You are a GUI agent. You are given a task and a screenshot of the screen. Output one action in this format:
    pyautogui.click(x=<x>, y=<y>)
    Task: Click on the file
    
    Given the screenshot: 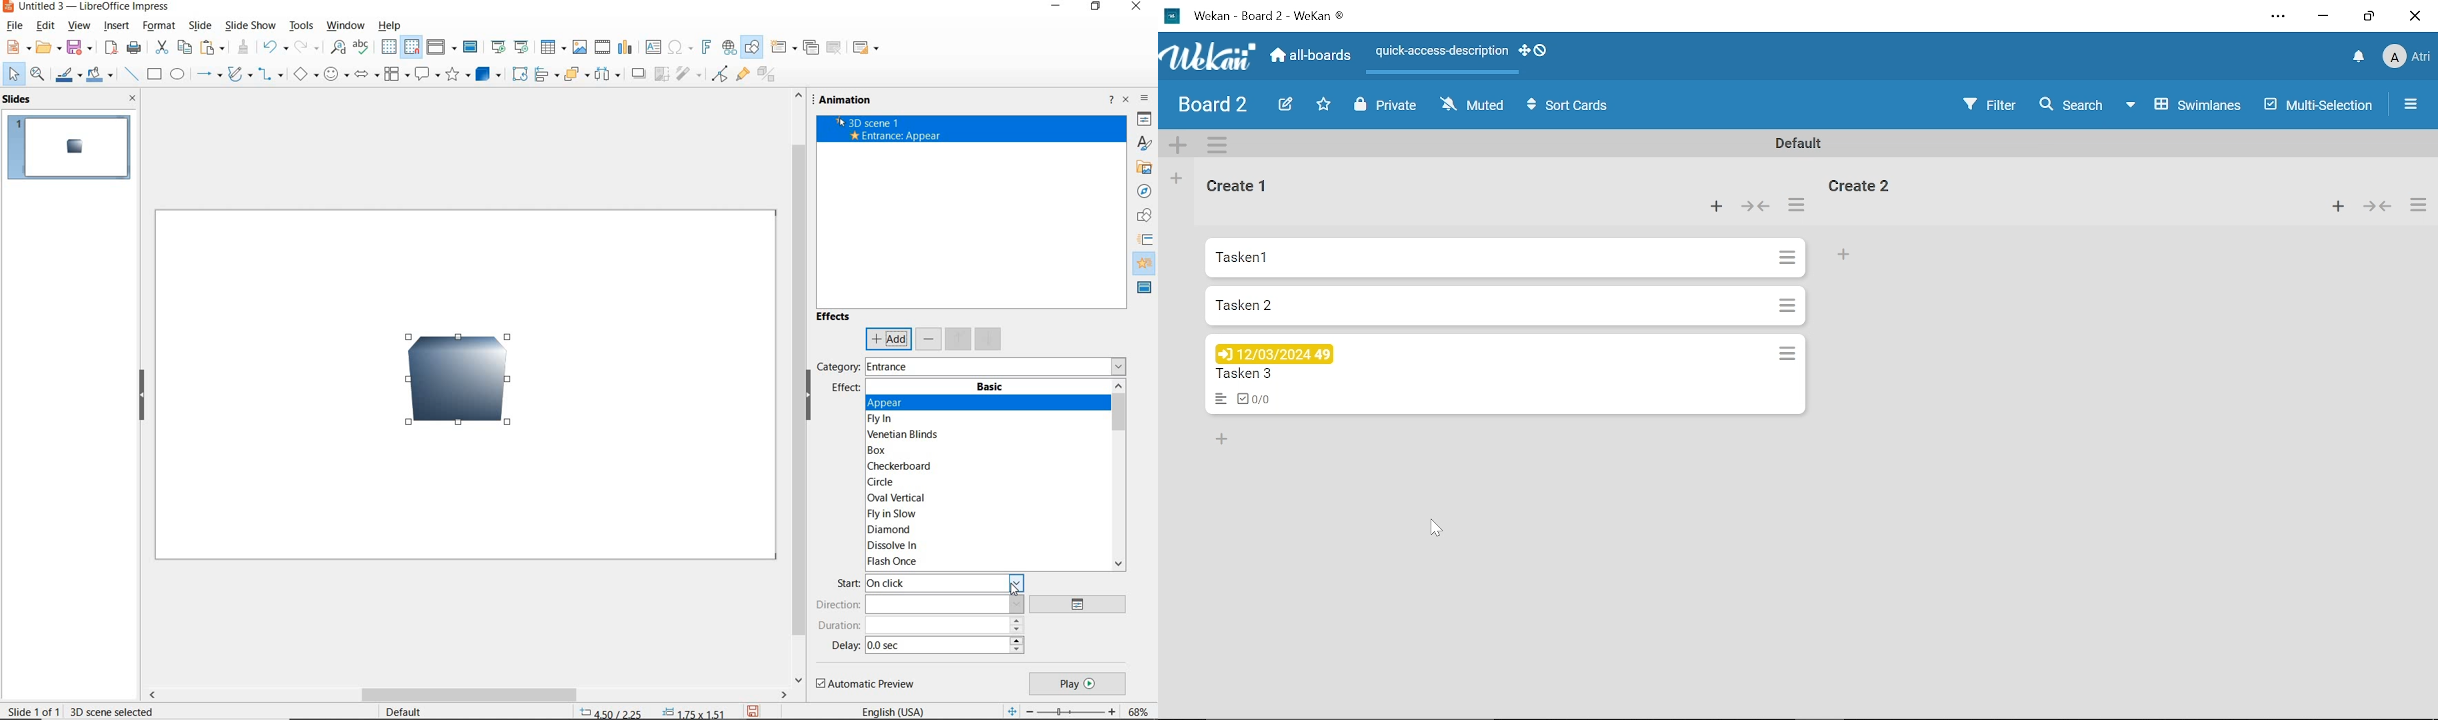 What is the action you would take?
    pyautogui.click(x=15, y=26)
    